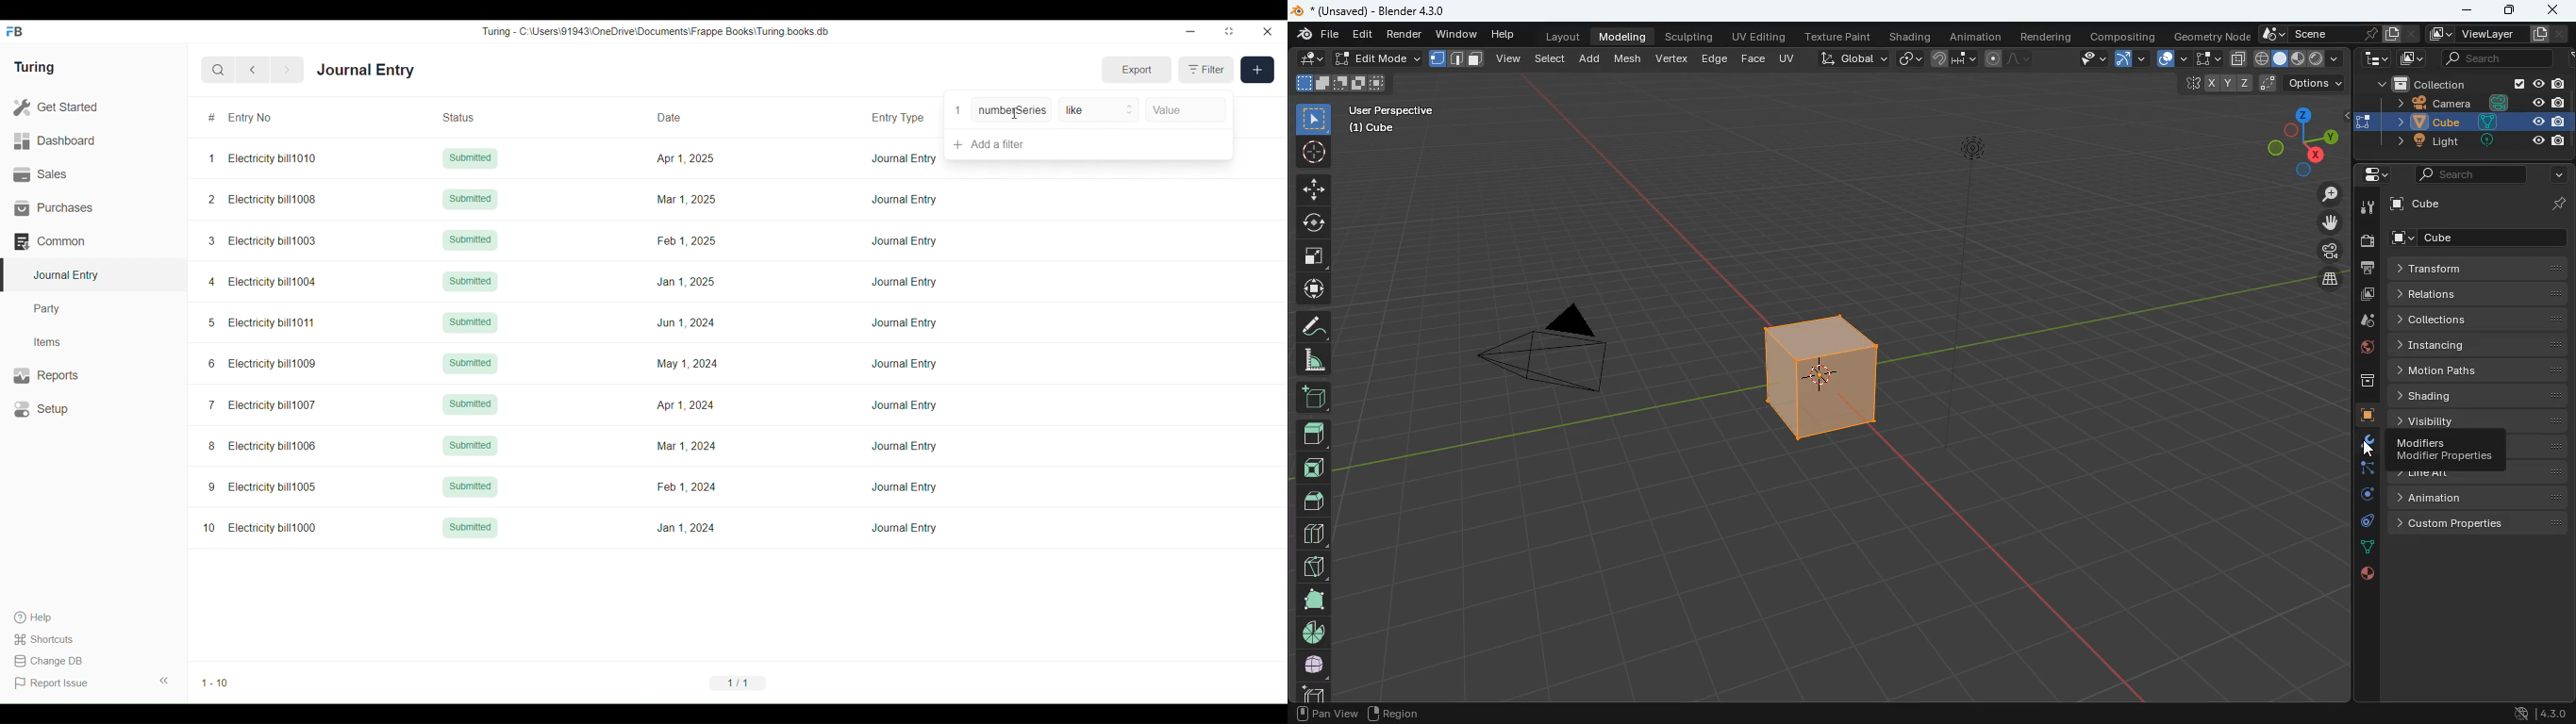 The height and width of the screenshot is (728, 2576). Describe the element at coordinates (93, 309) in the screenshot. I see `Party` at that location.